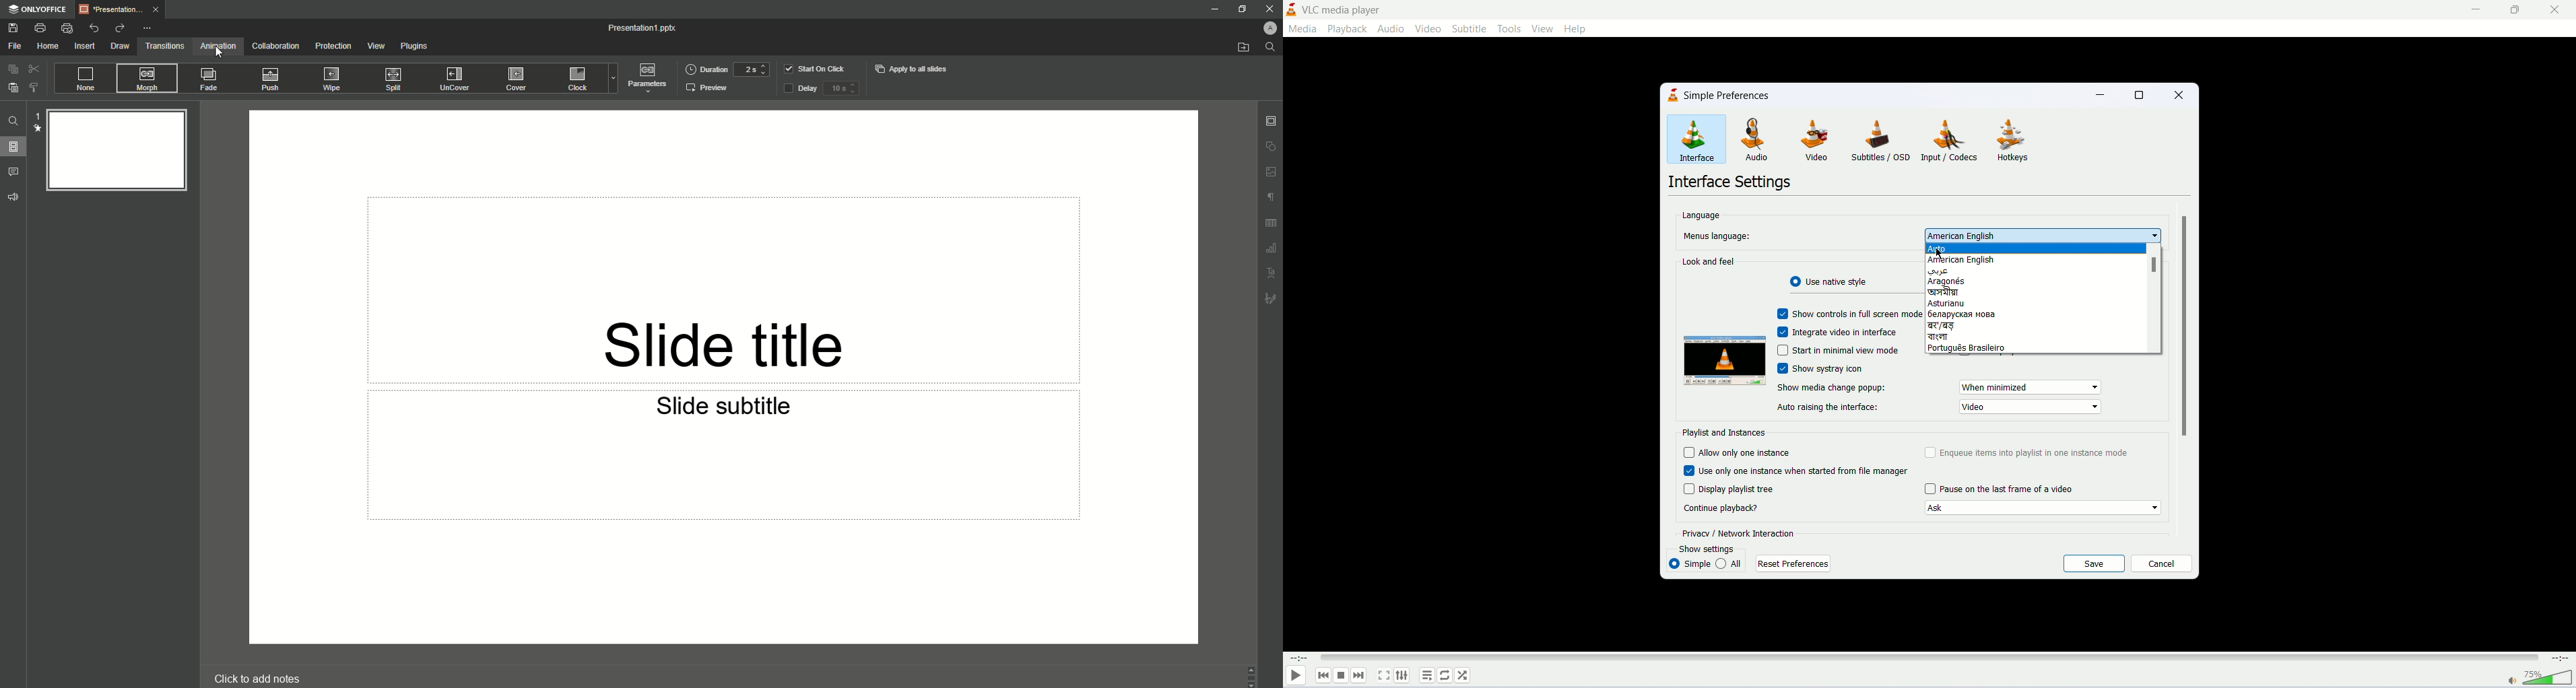 The height and width of the screenshot is (700, 2576). I want to click on pause on last frame of a video, so click(1998, 489).